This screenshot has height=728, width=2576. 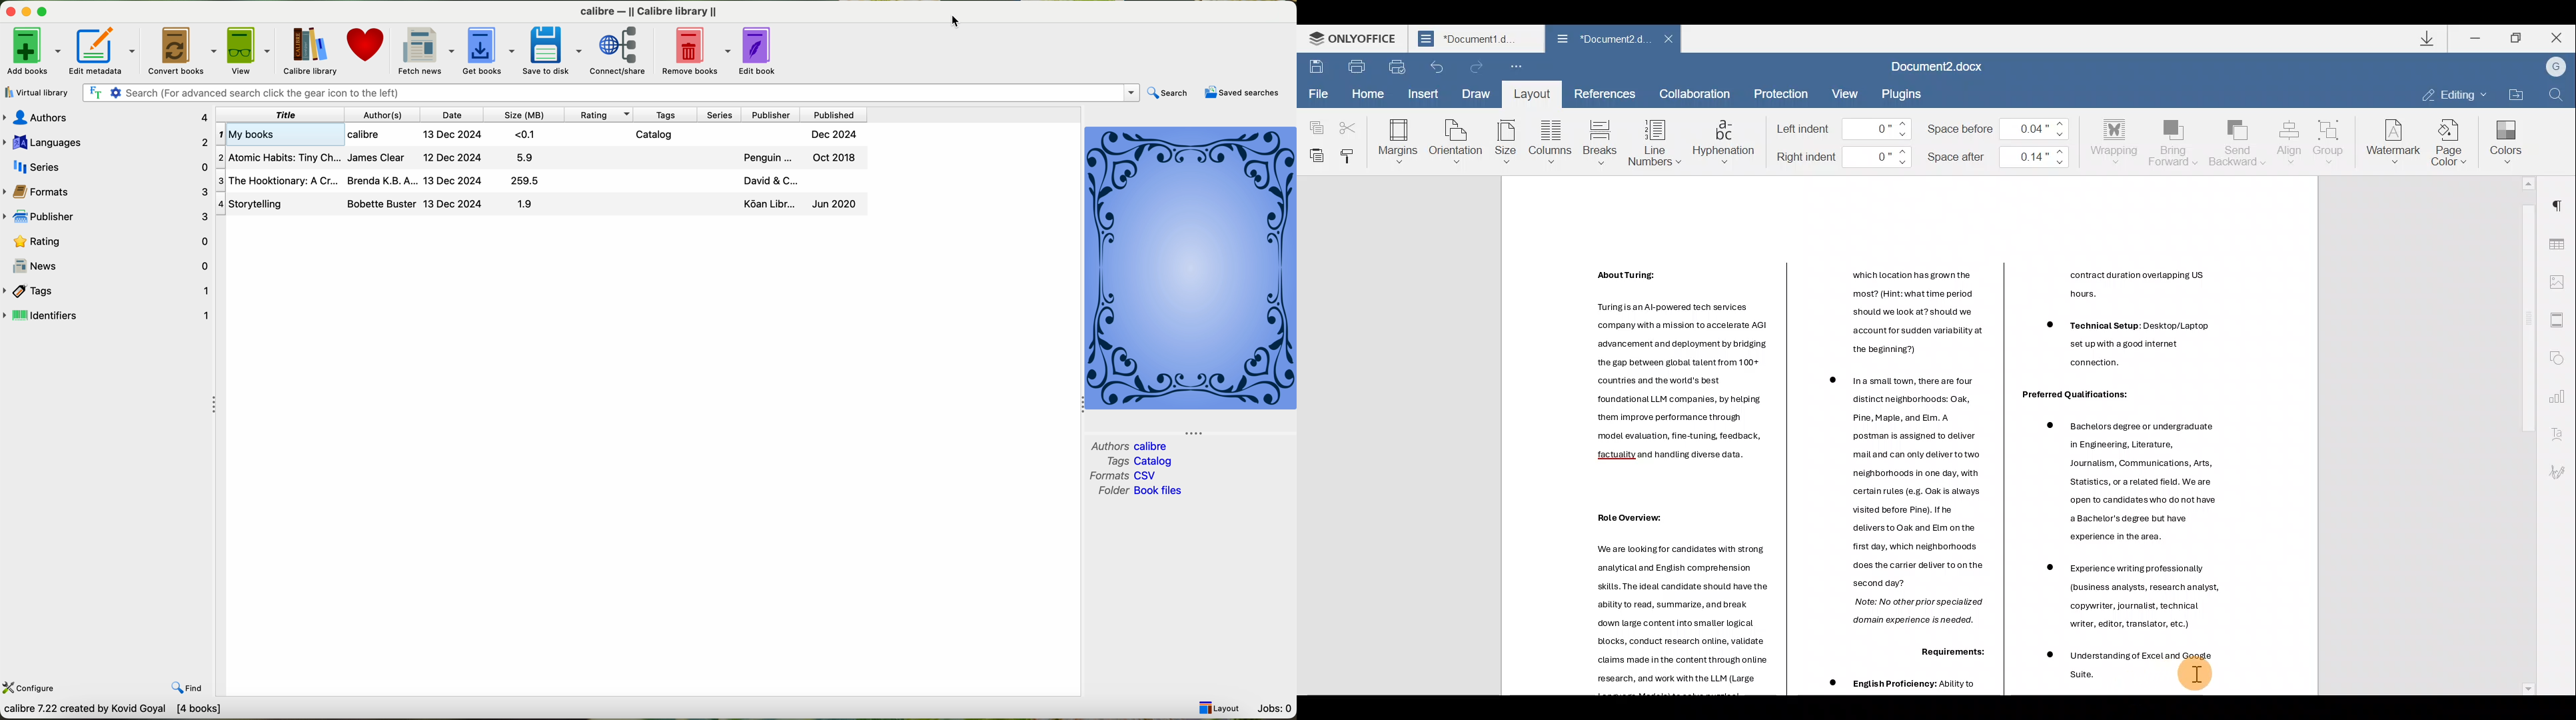 What do you see at coordinates (1676, 383) in the screenshot?
I see `` at bounding box center [1676, 383].